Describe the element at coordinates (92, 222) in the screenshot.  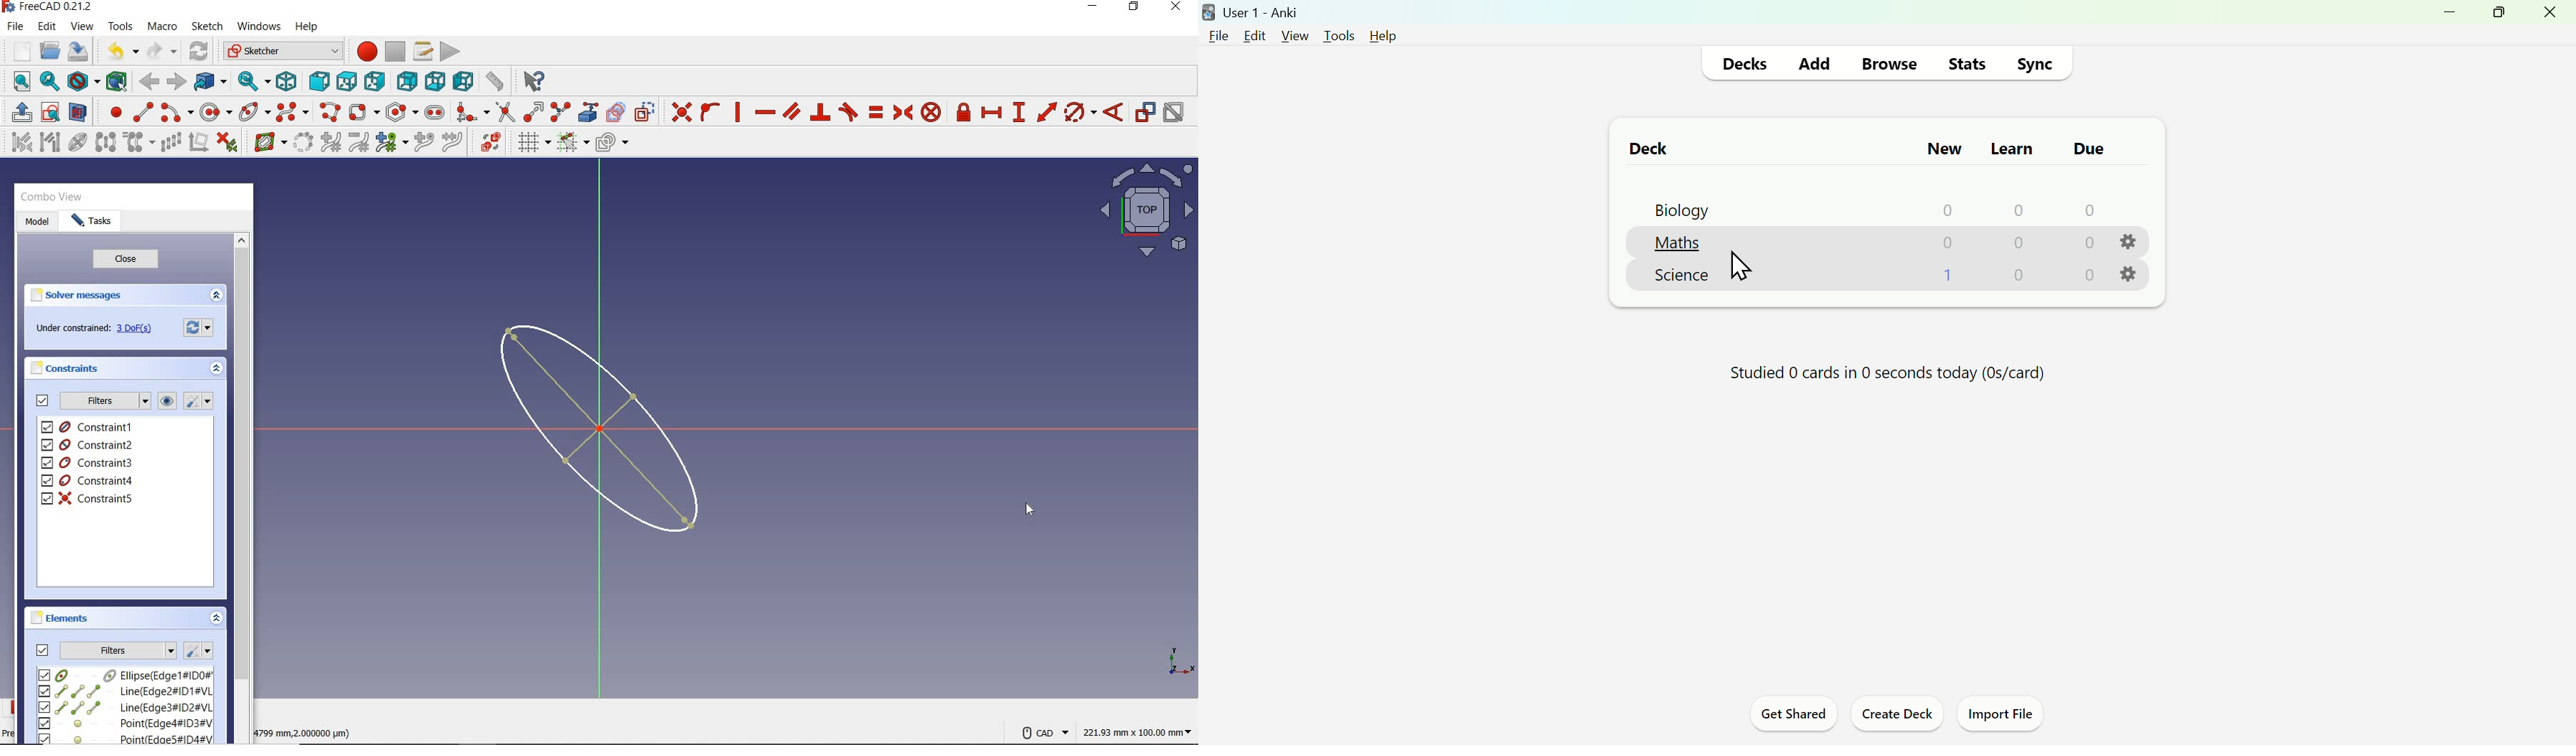
I see `tasks` at that location.